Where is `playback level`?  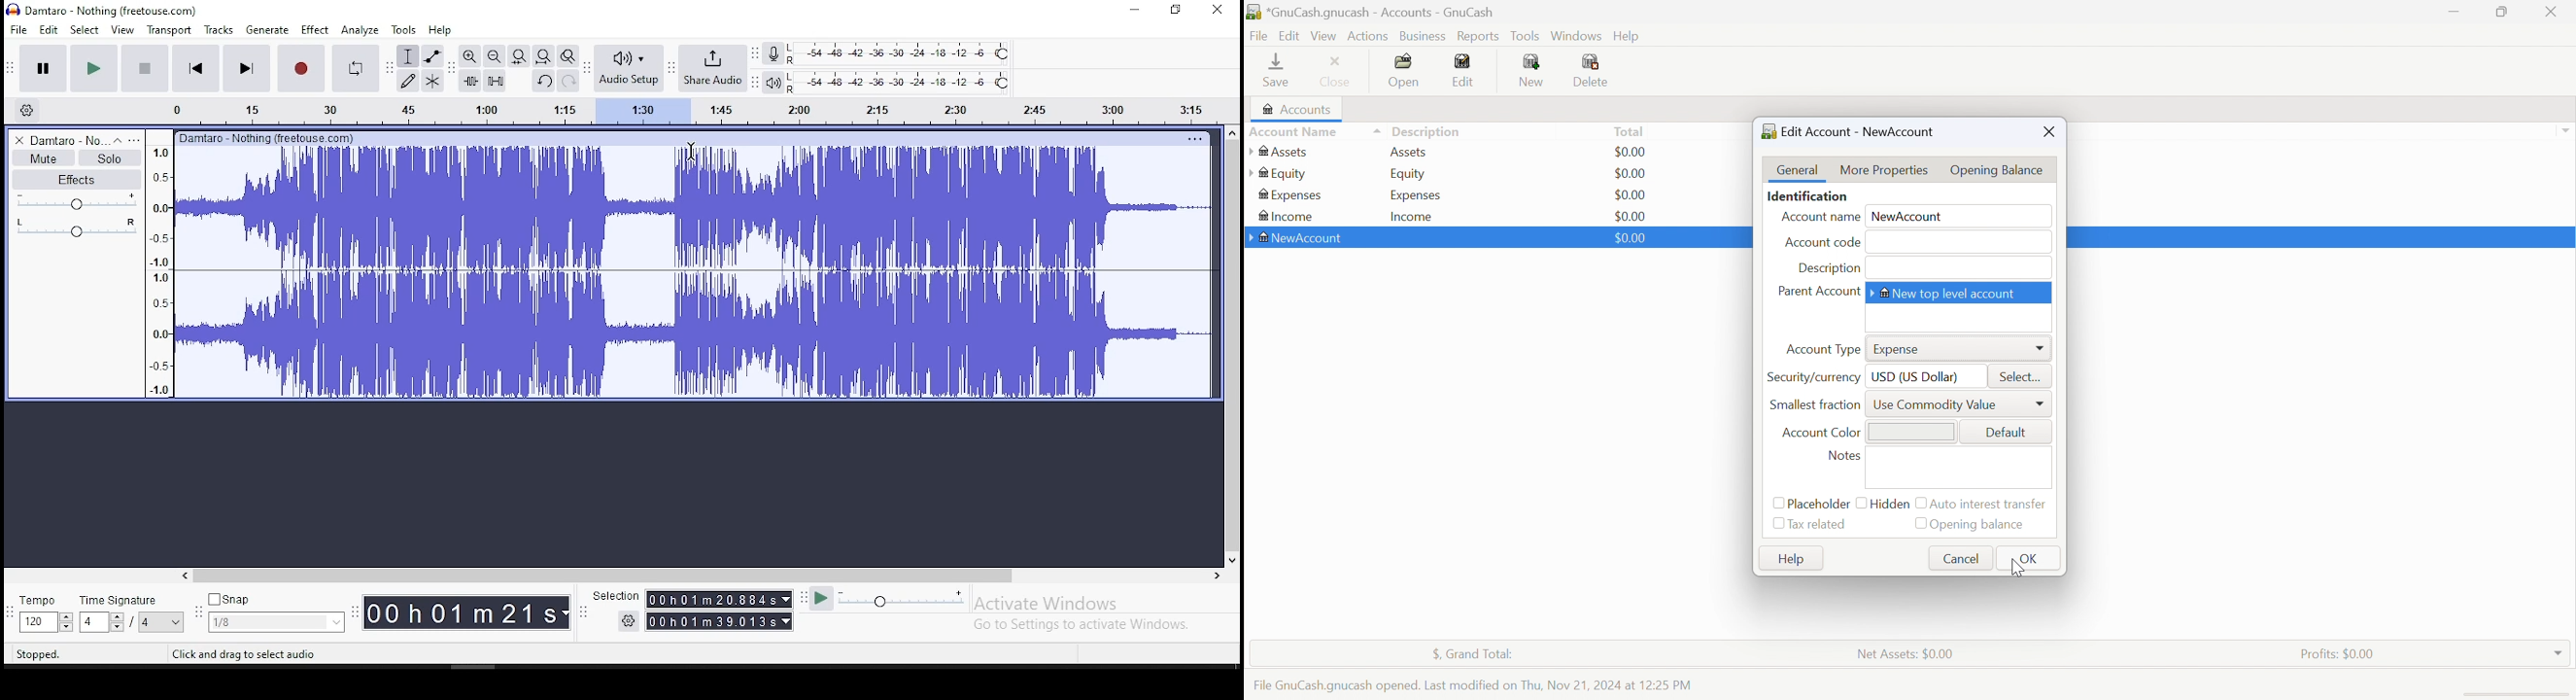 playback level is located at coordinates (900, 83).